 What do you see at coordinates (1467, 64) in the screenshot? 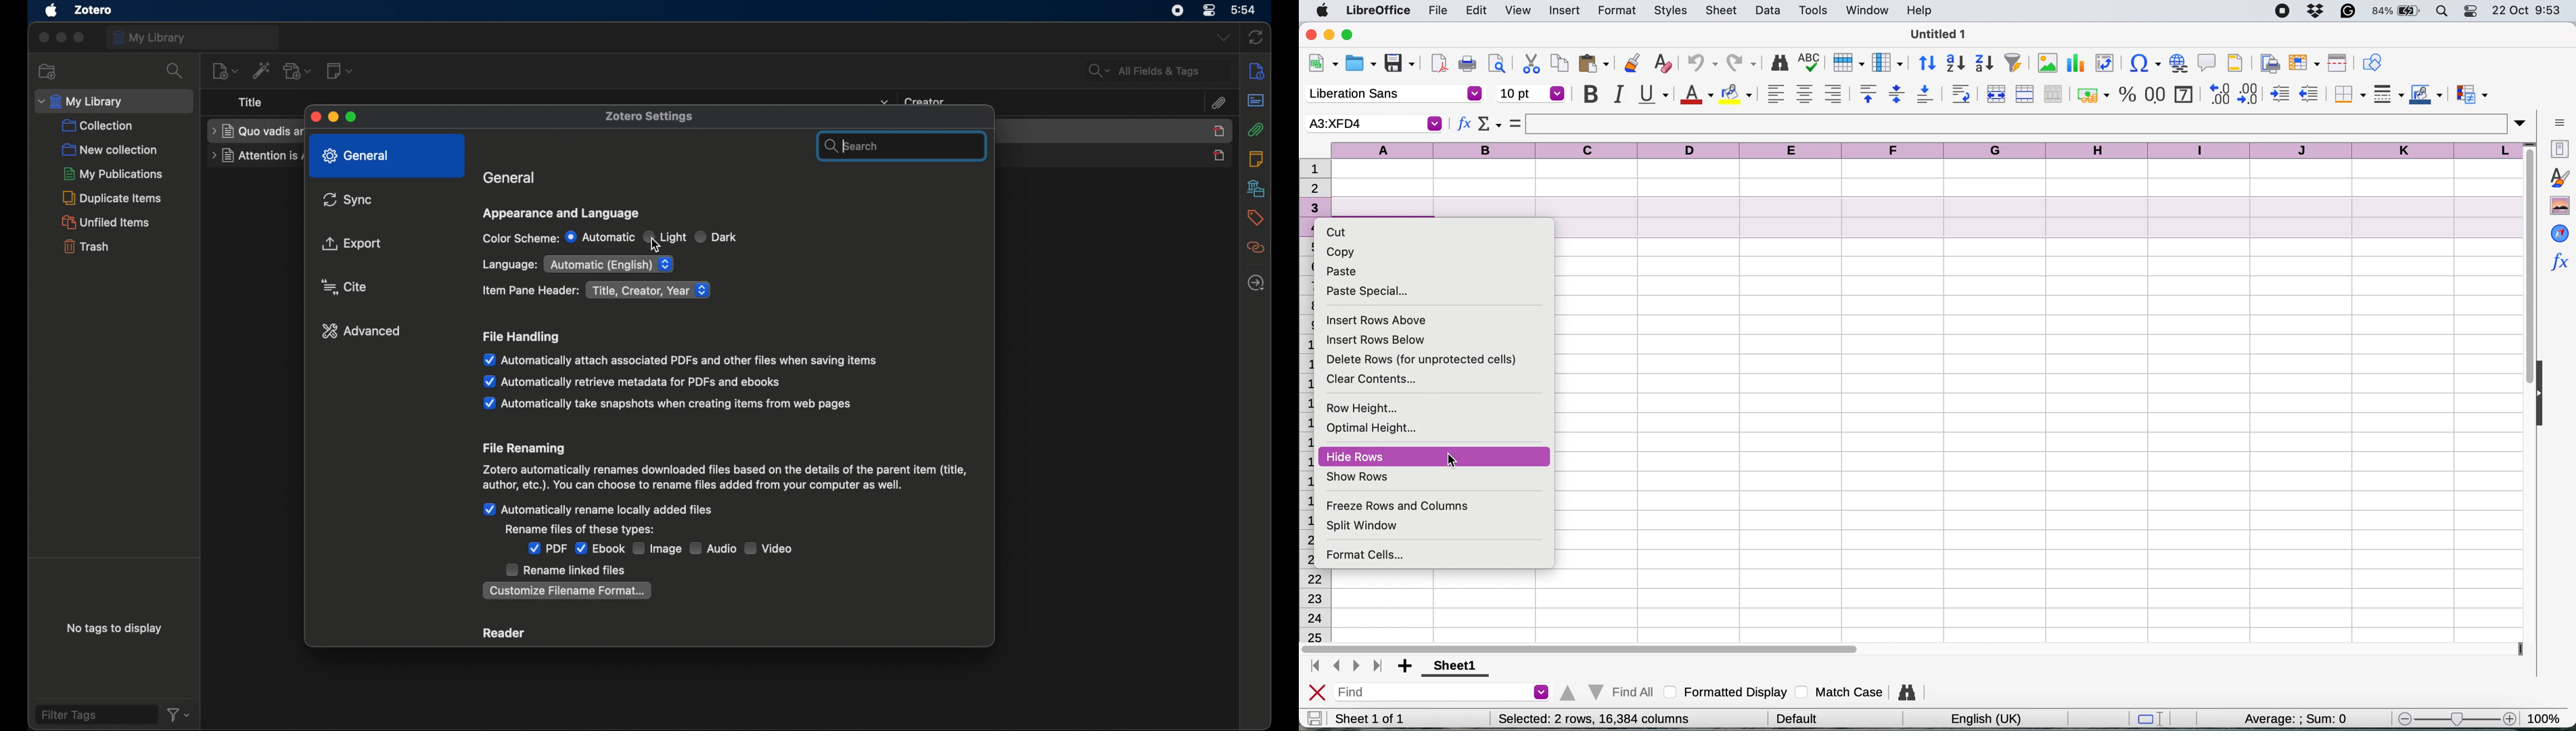
I see `print` at bounding box center [1467, 64].